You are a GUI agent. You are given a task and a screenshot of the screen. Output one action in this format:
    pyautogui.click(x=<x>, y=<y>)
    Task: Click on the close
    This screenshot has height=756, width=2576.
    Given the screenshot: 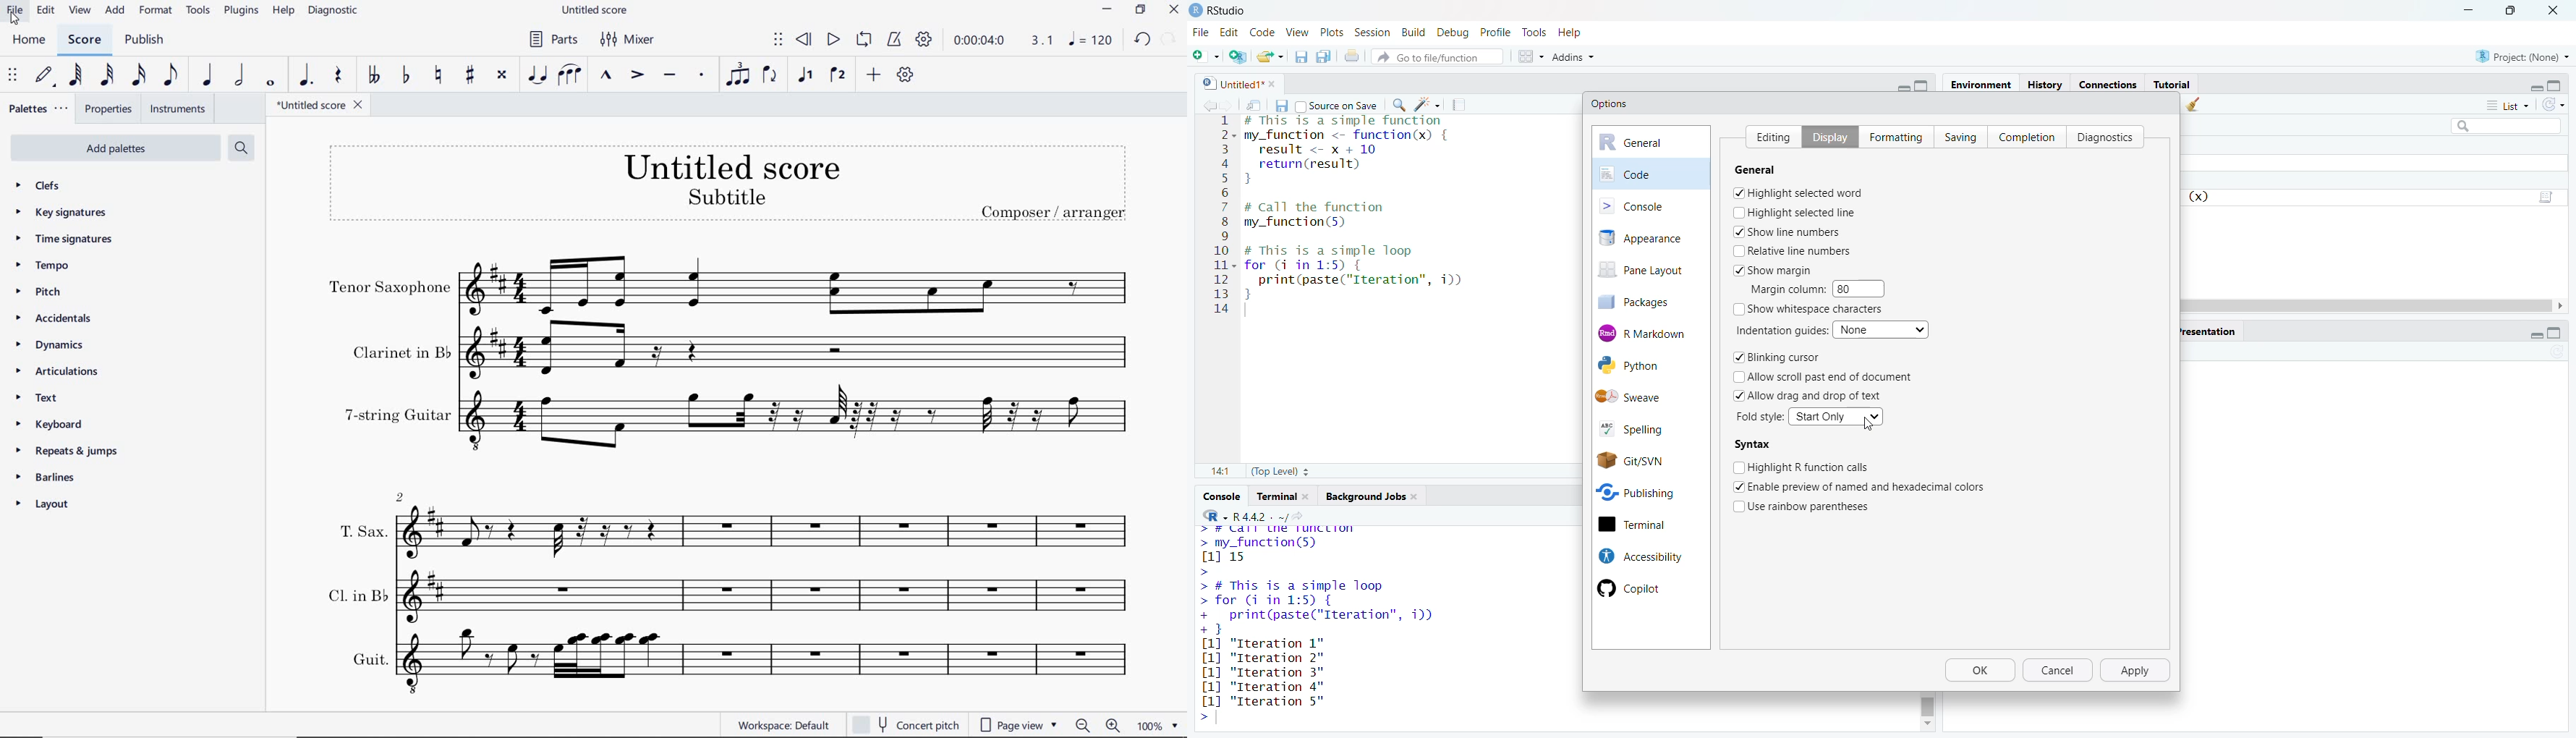 What is the action you would take?
    pyautogui.click(x=1277, y=83)
    